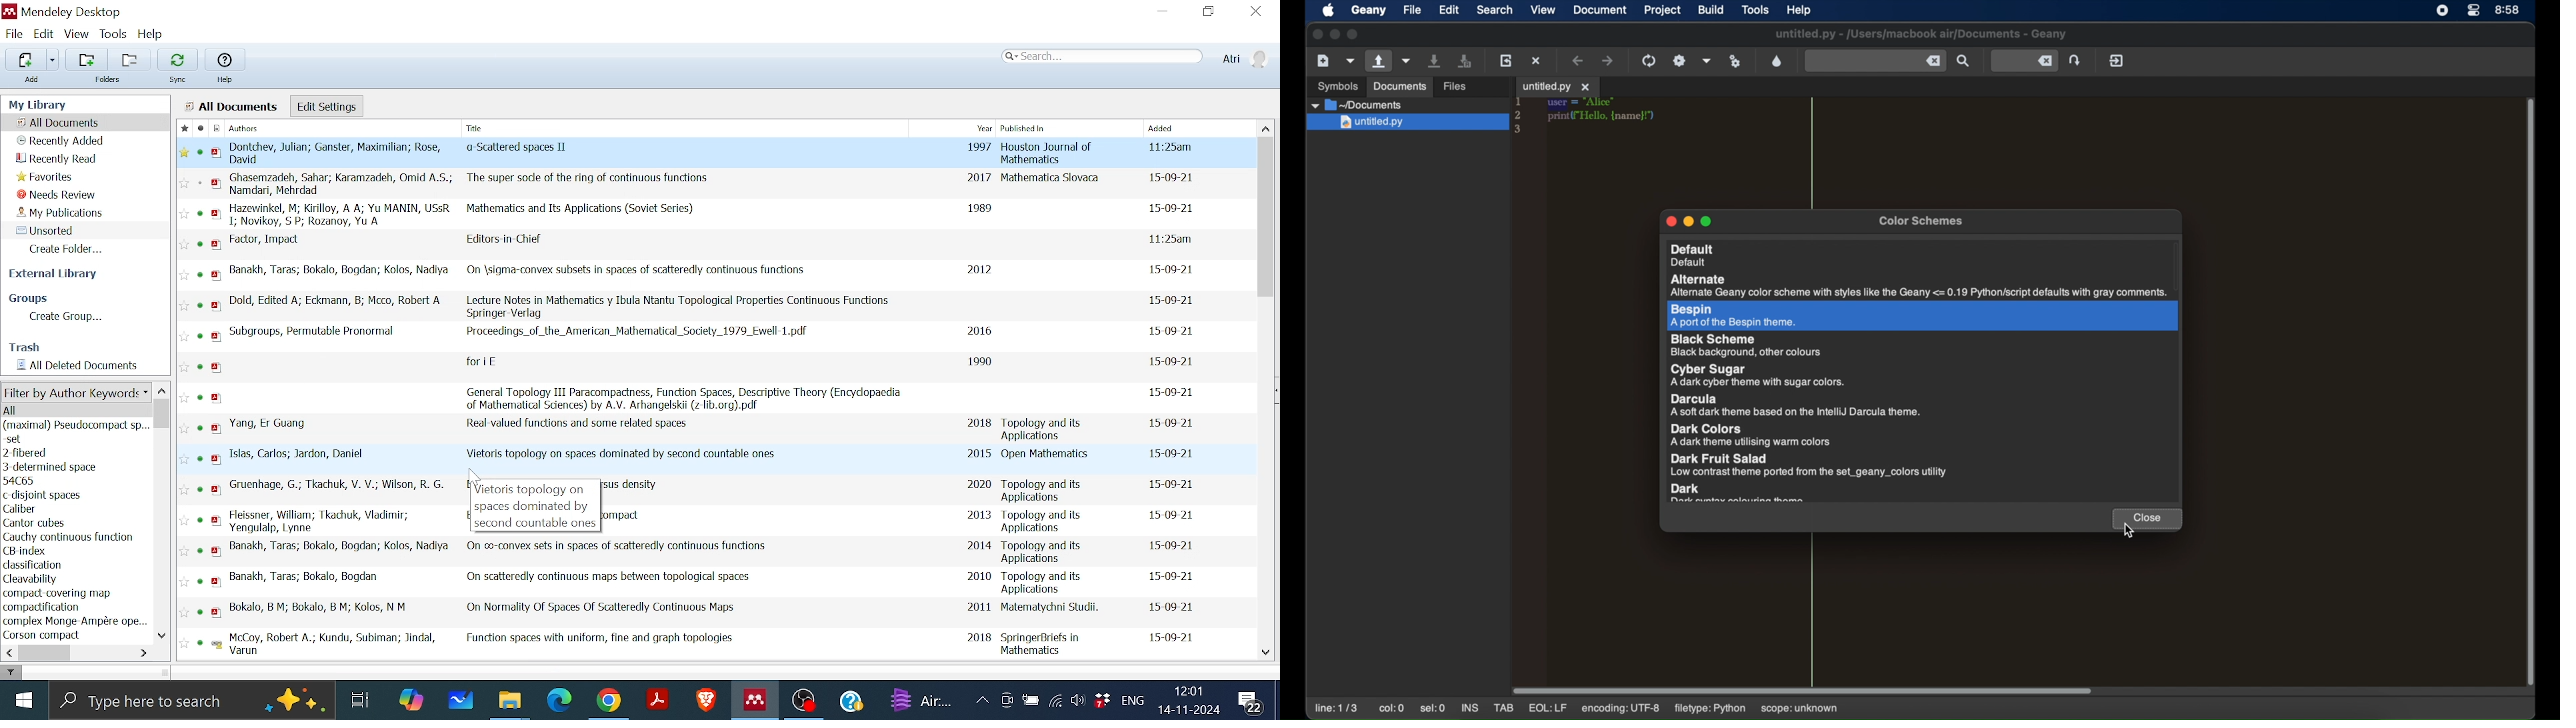 This screenshot has width=2576, height=728. I want to click on Notifications, so click(1254, 701).